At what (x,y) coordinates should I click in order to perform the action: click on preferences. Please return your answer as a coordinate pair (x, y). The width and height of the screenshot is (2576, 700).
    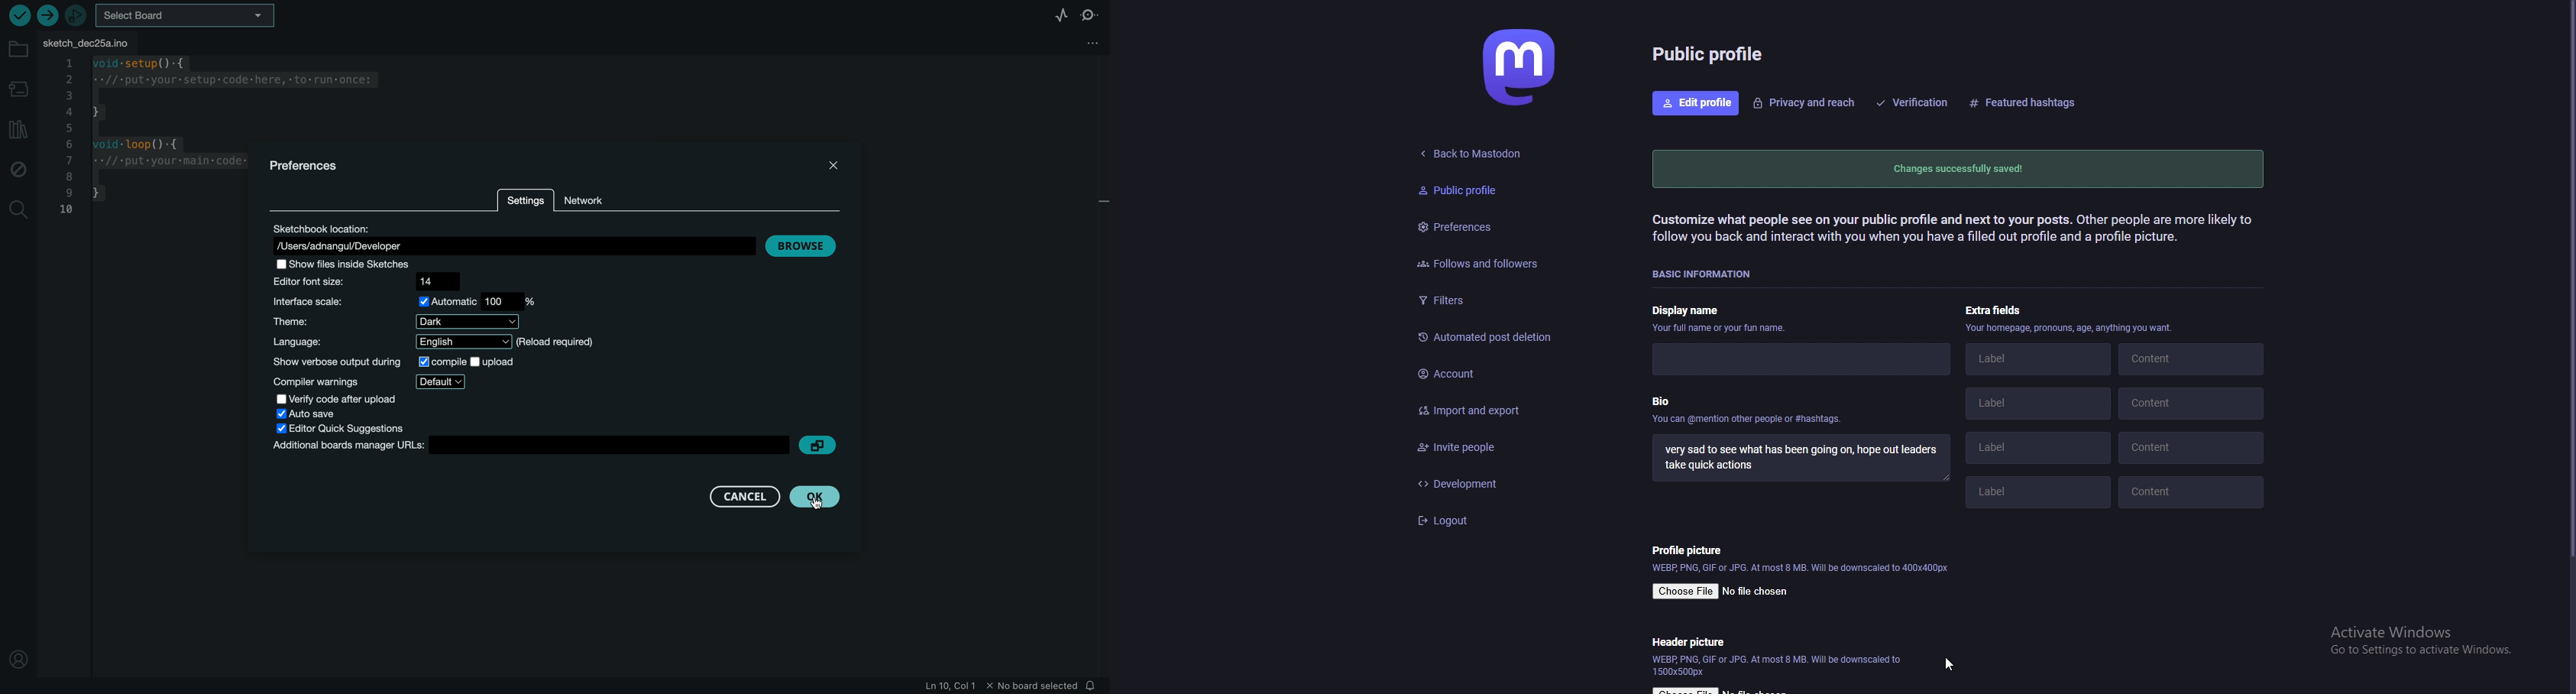
    Looking at the image, I should click on (1487, 226).